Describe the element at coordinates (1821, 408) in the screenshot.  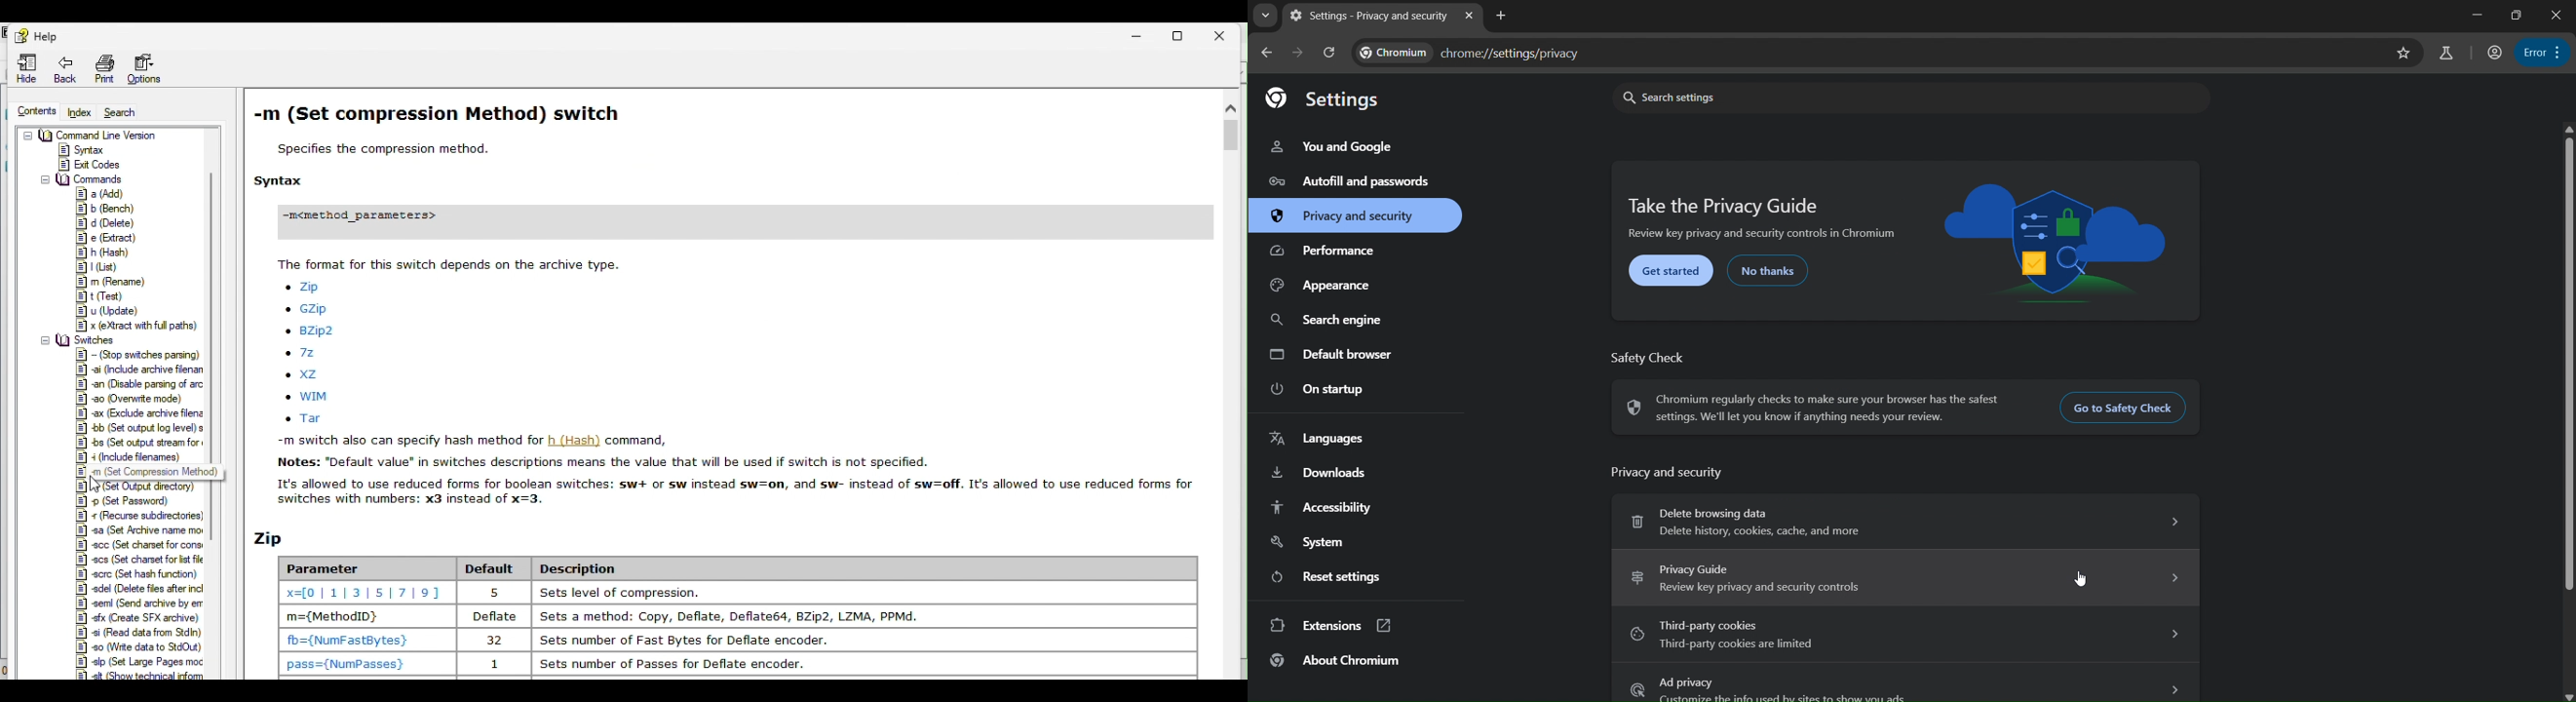
I see `chromium regularly checks to make sure your browser has the safest settings. We'll let you know if anything needs your review.` at that location.